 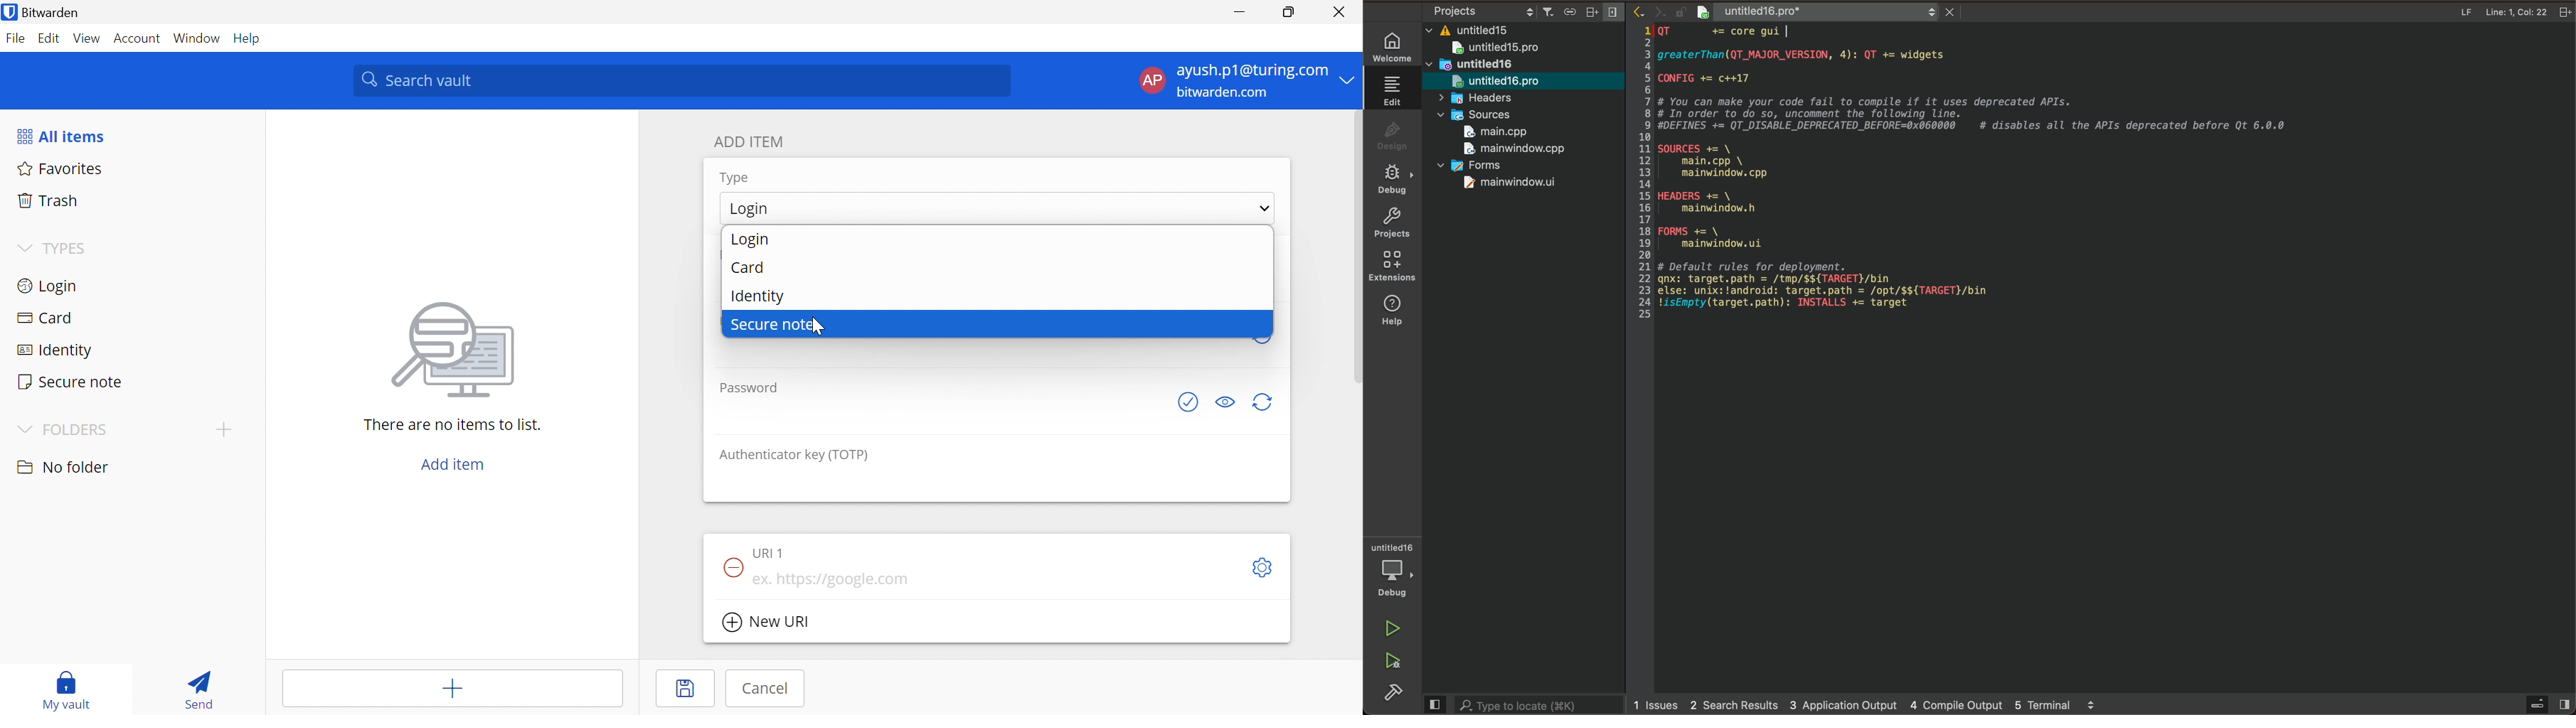 I want to click on debug, so click(x=1397, y=180).